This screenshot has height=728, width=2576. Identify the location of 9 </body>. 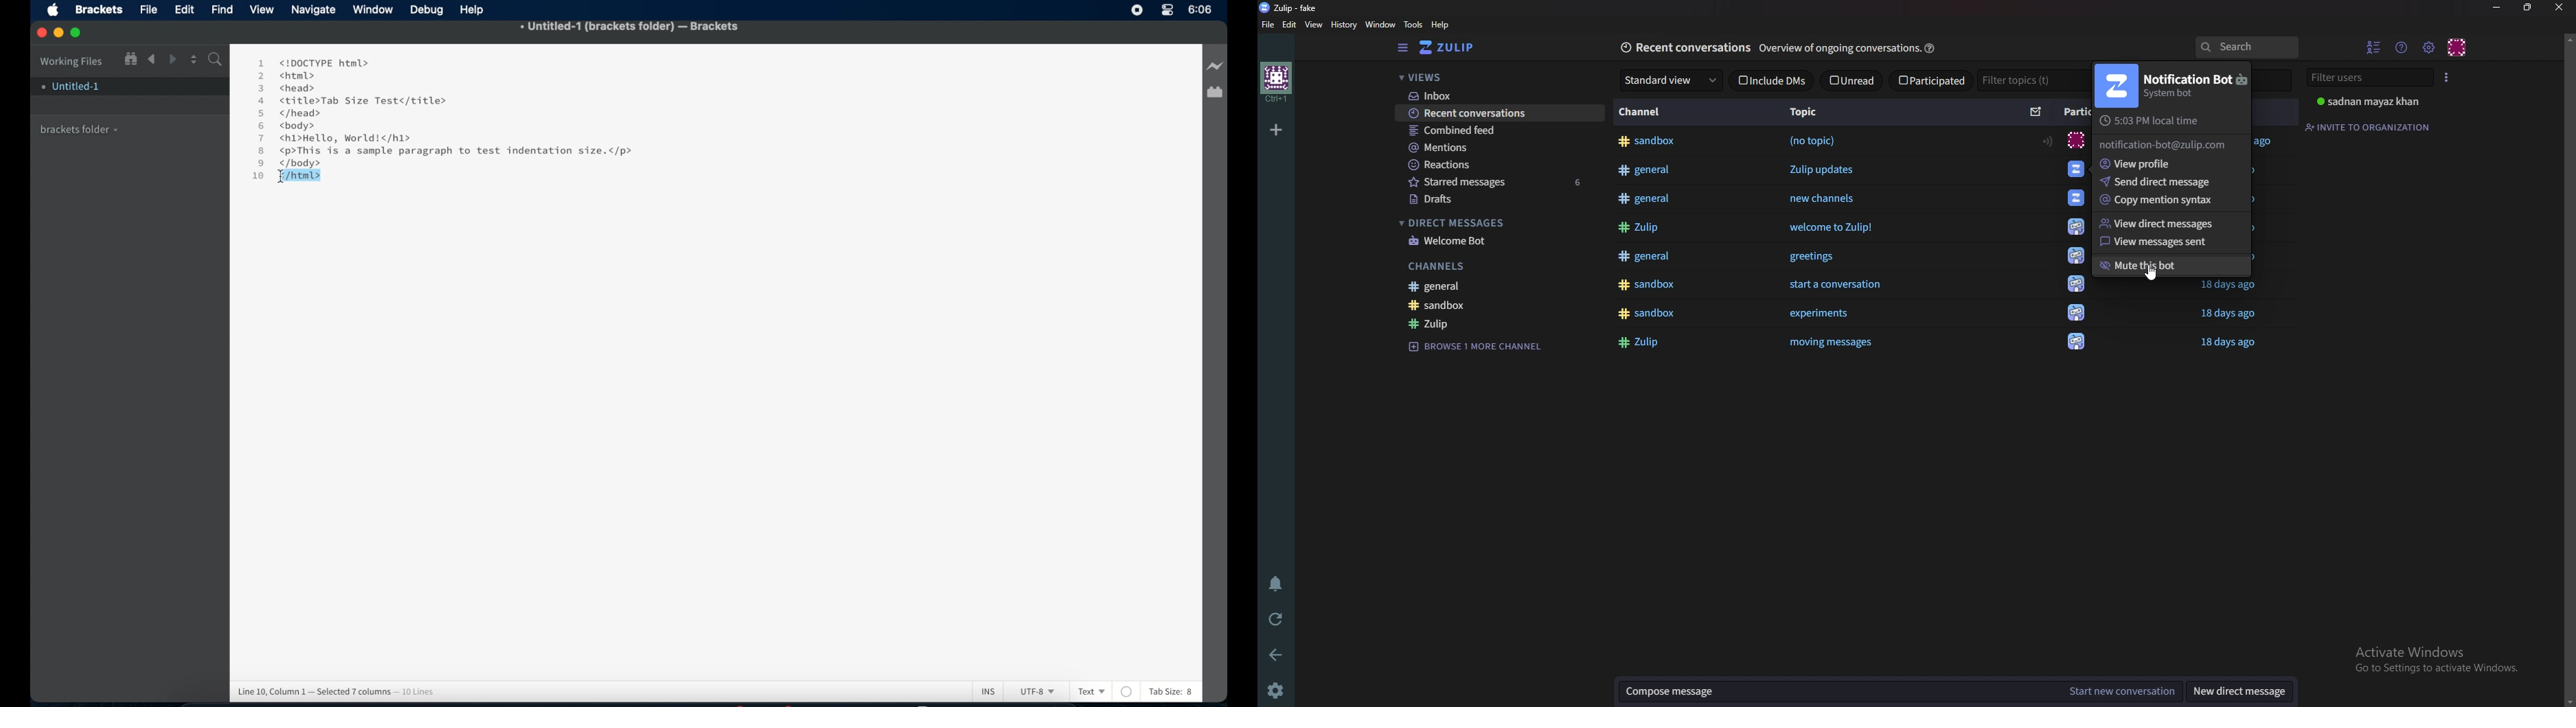
(287, 164).